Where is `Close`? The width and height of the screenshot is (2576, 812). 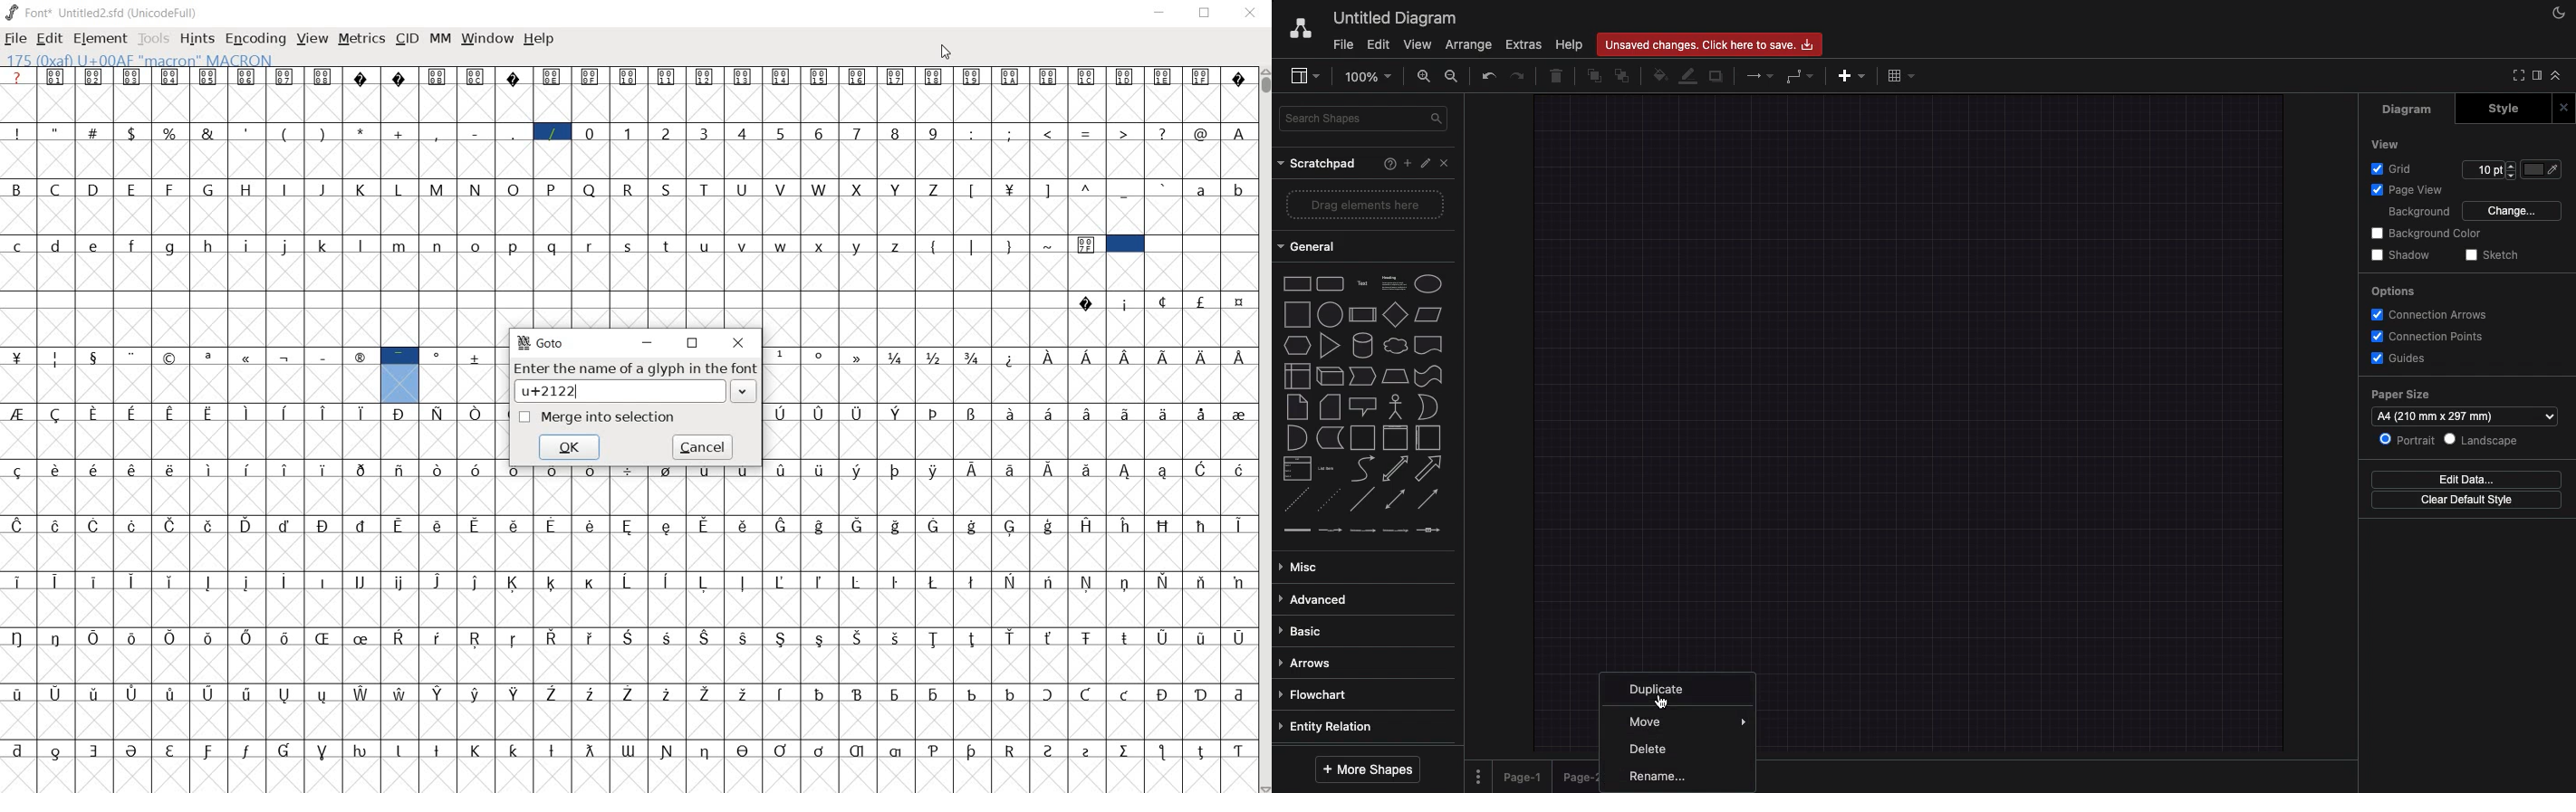
Close is located at coordinates (1449, 165).